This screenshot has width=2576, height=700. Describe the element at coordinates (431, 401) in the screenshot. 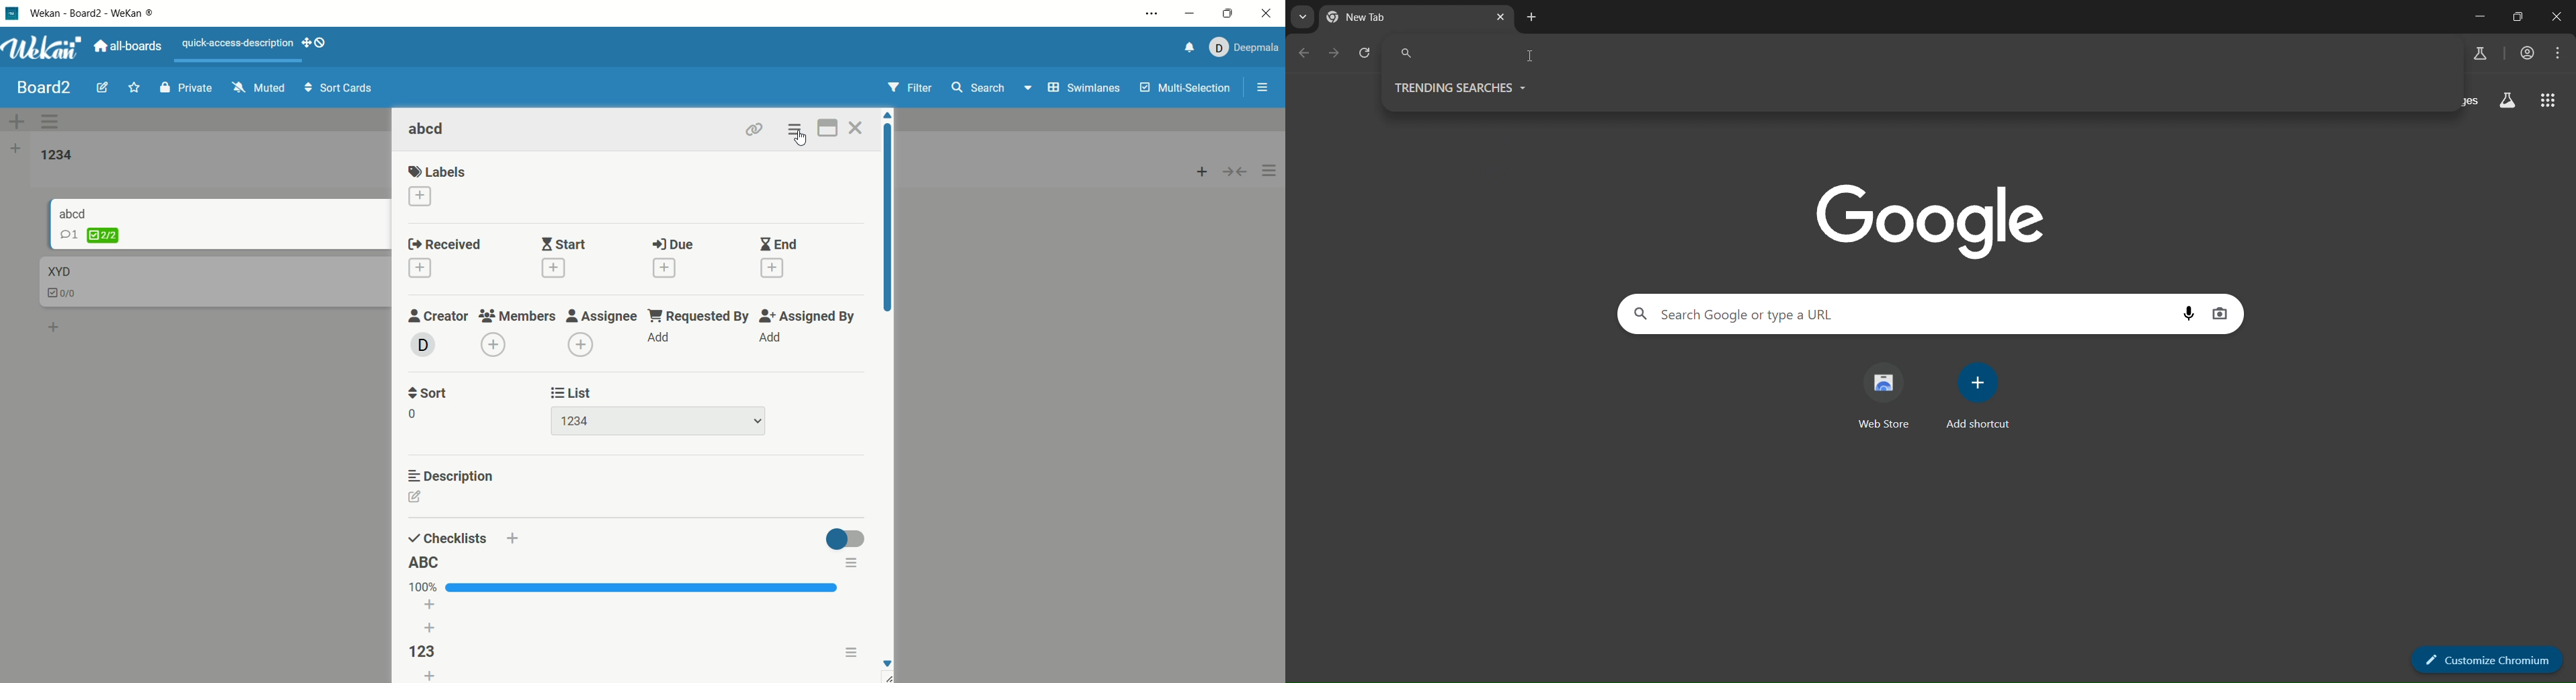

I see `sort` at that location.